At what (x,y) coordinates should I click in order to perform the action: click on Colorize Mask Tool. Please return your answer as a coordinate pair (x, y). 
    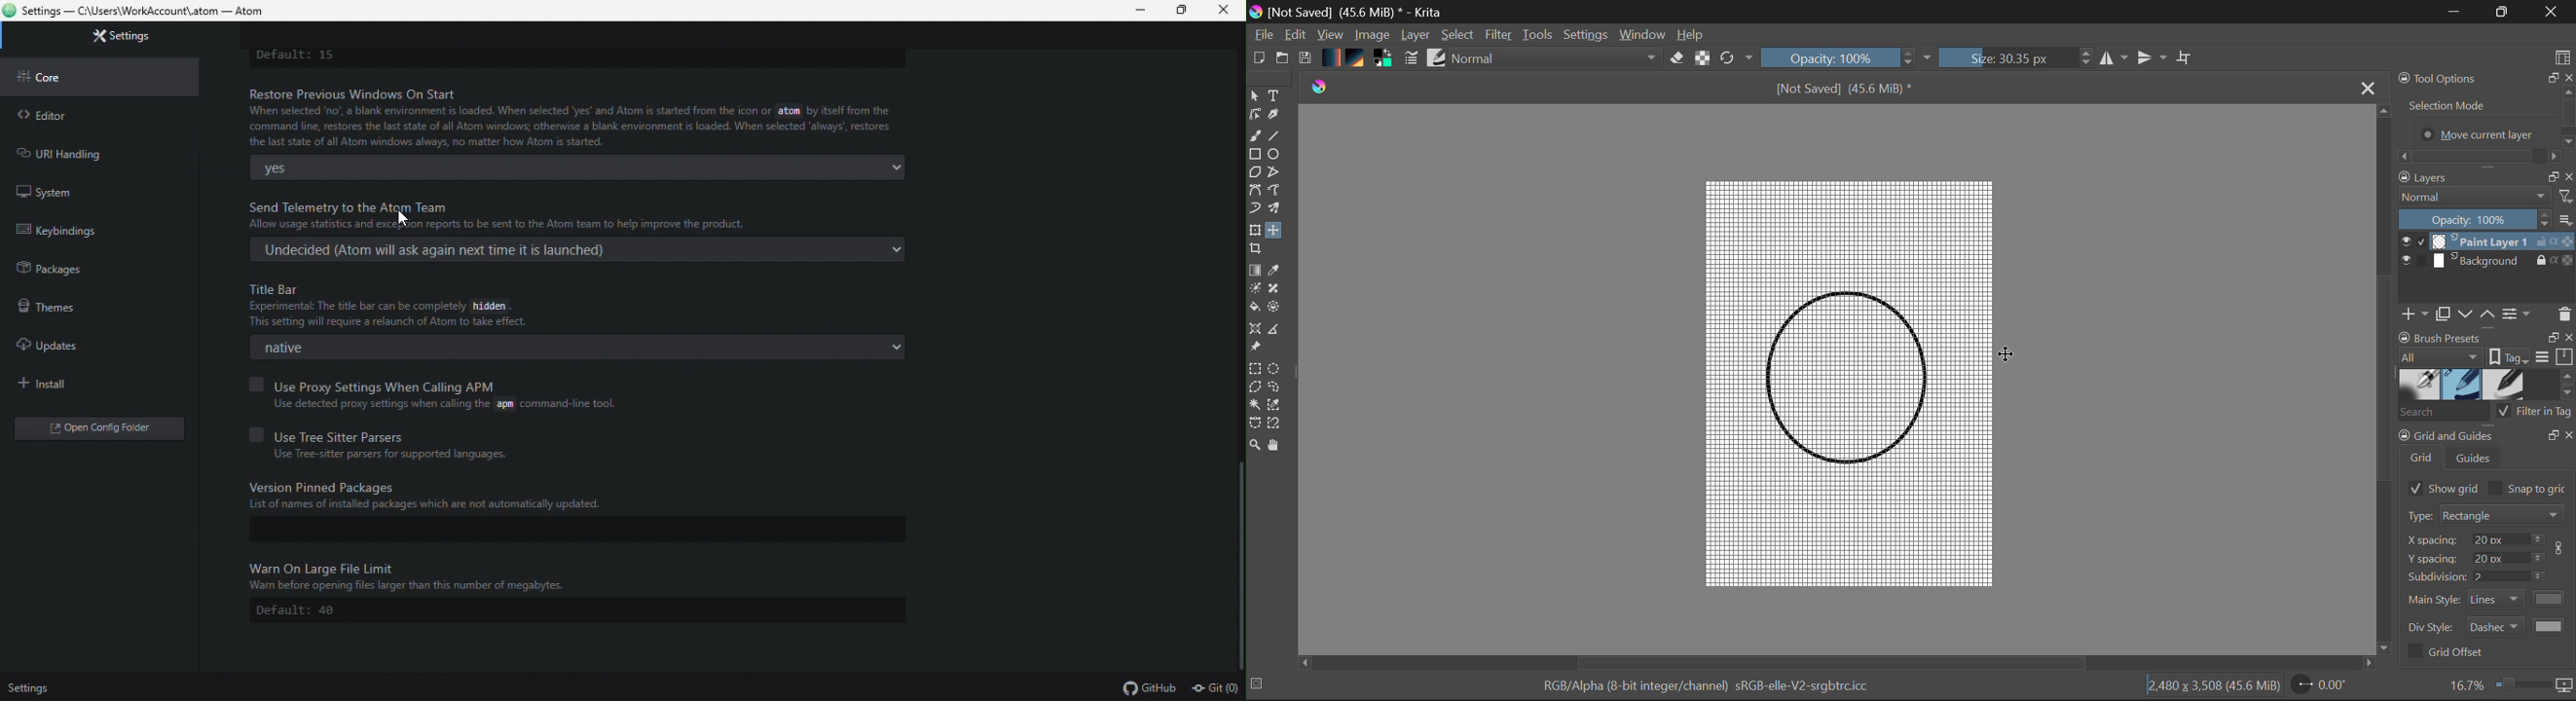
    Looking at the image, I should click on (1255, 288).